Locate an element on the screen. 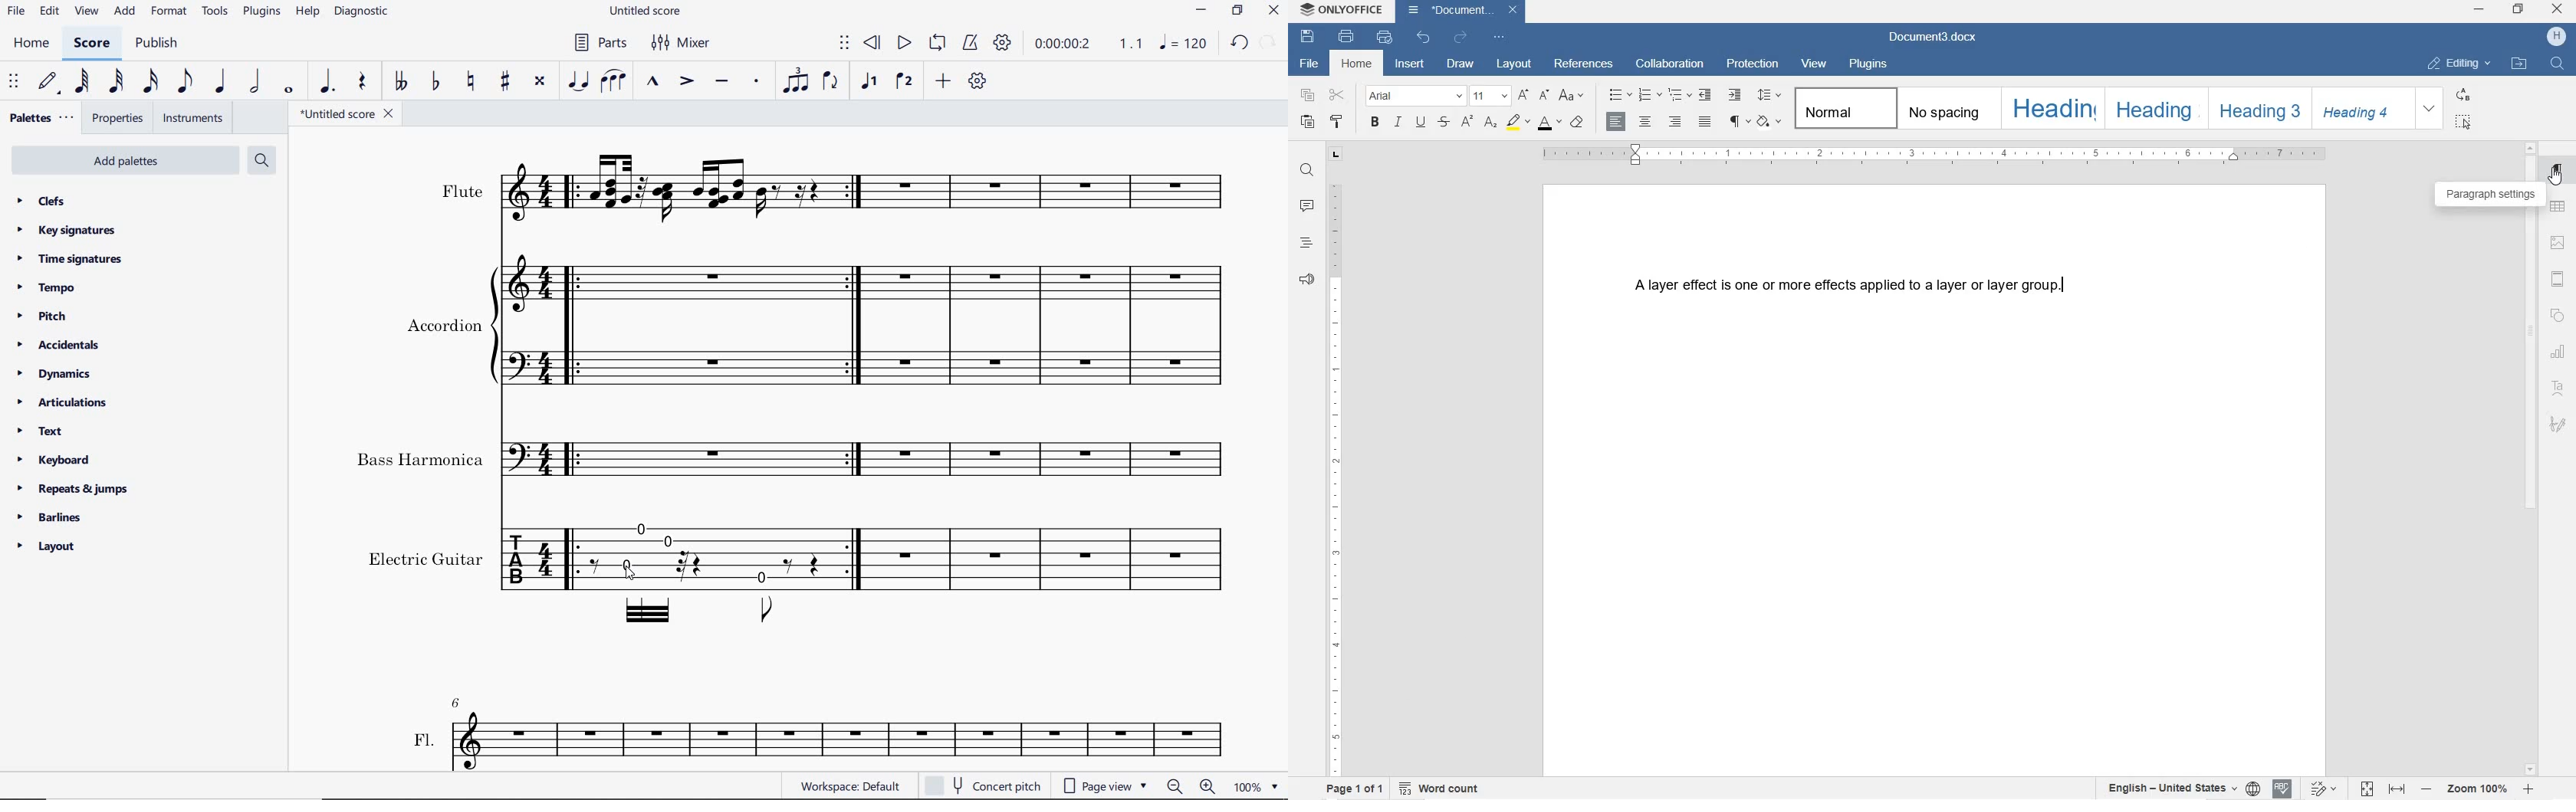 This screenshot has height=812, width=2576. JUSTIFIED is located at coordinates (1704, 120).